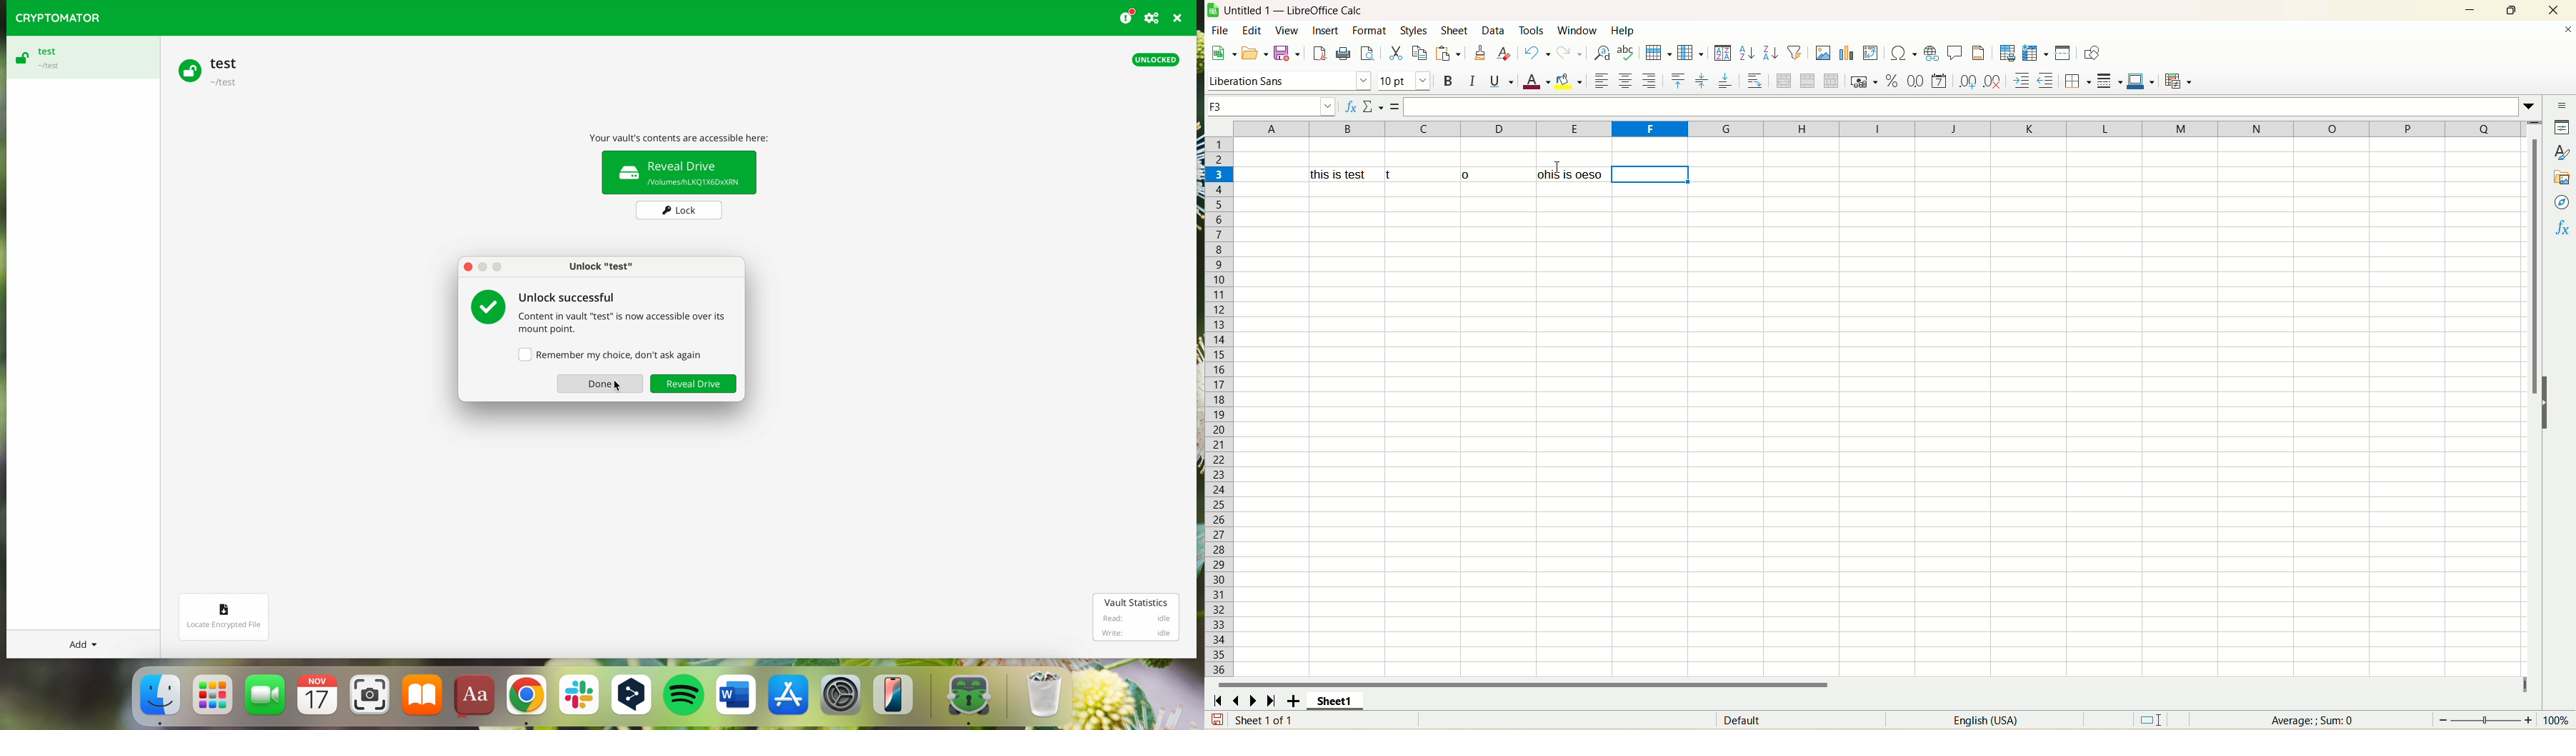 This screenshot has height=756, width=2576. Describe the element at coordinates (2092, 53) in the screenshot. I see `draw function` at that location.